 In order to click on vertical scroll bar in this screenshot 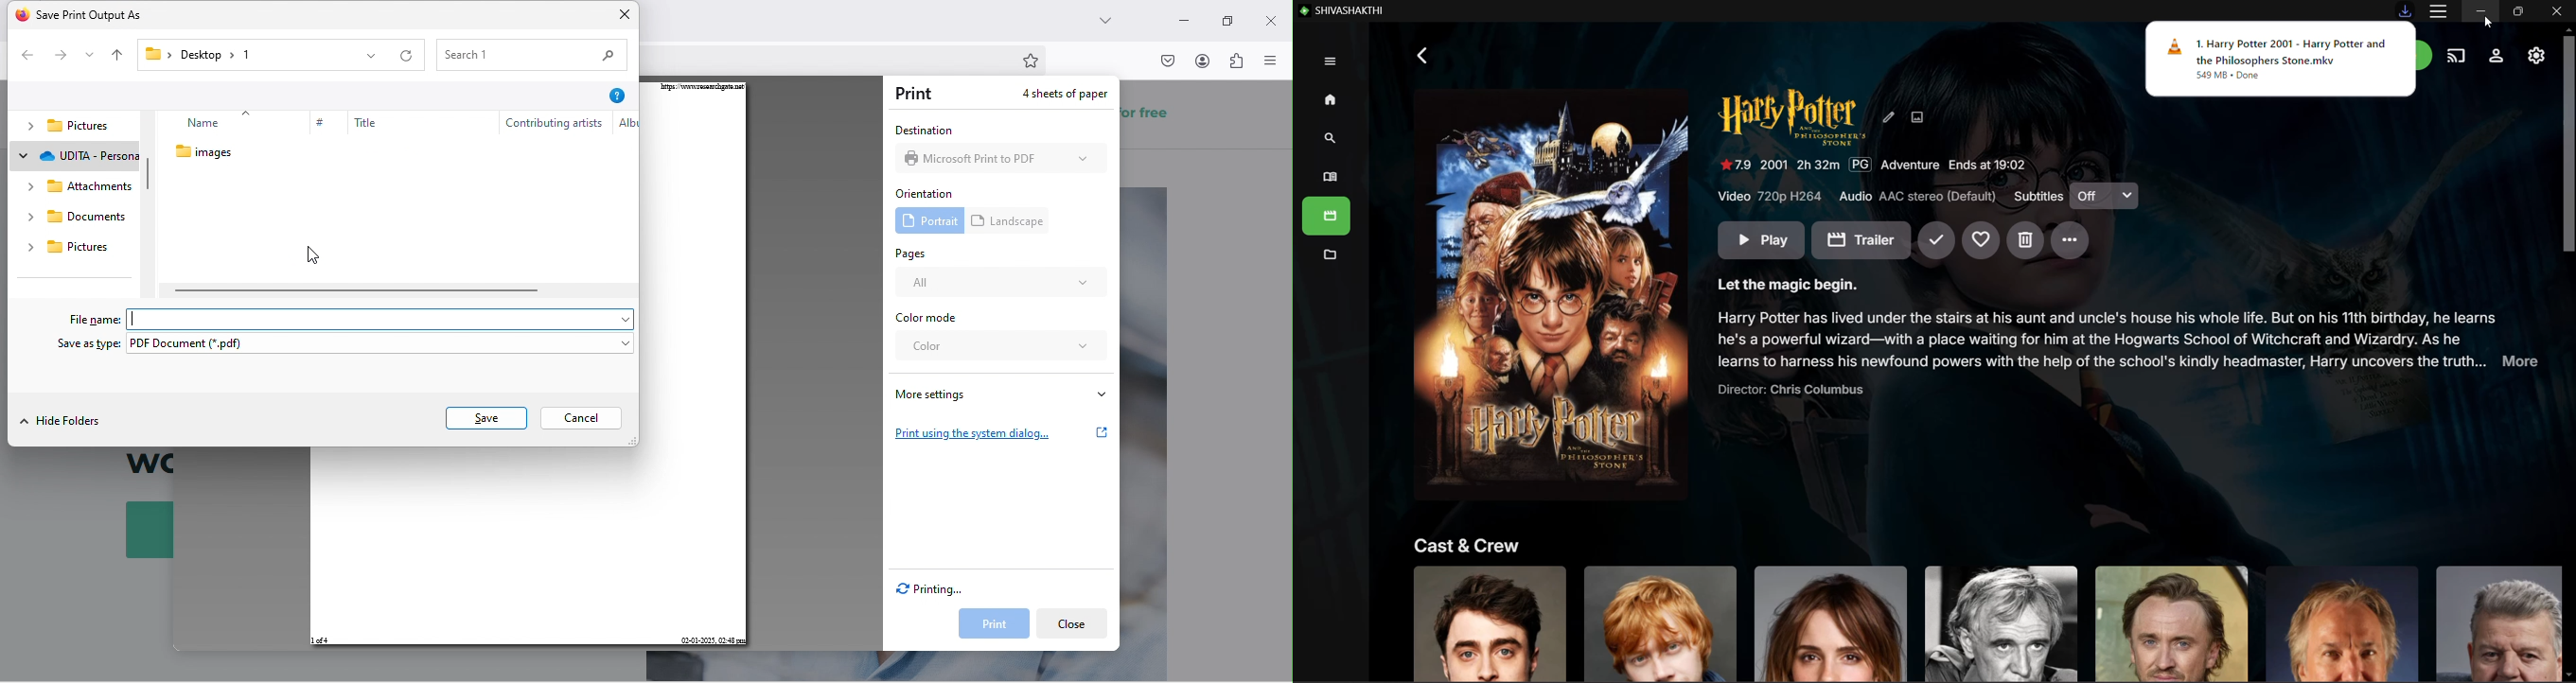, I will do `click(149, 174)`.